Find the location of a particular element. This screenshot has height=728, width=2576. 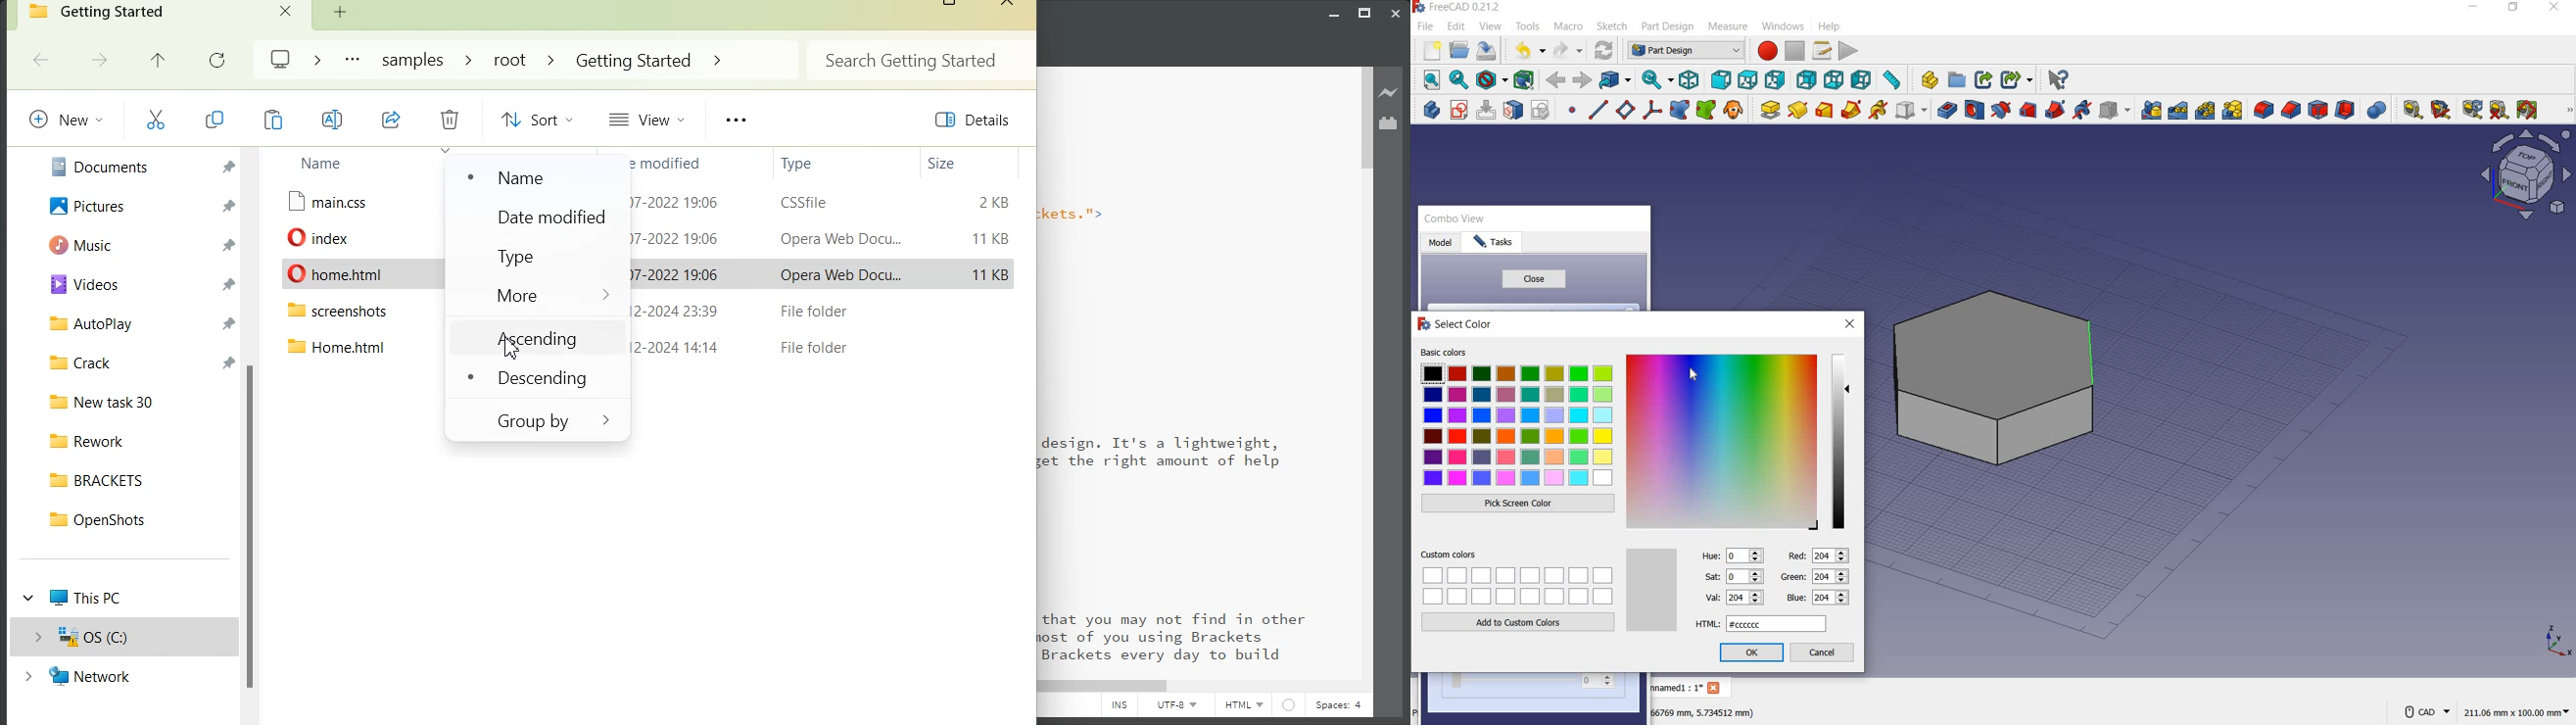

close is located at coordinates (1851, 324).